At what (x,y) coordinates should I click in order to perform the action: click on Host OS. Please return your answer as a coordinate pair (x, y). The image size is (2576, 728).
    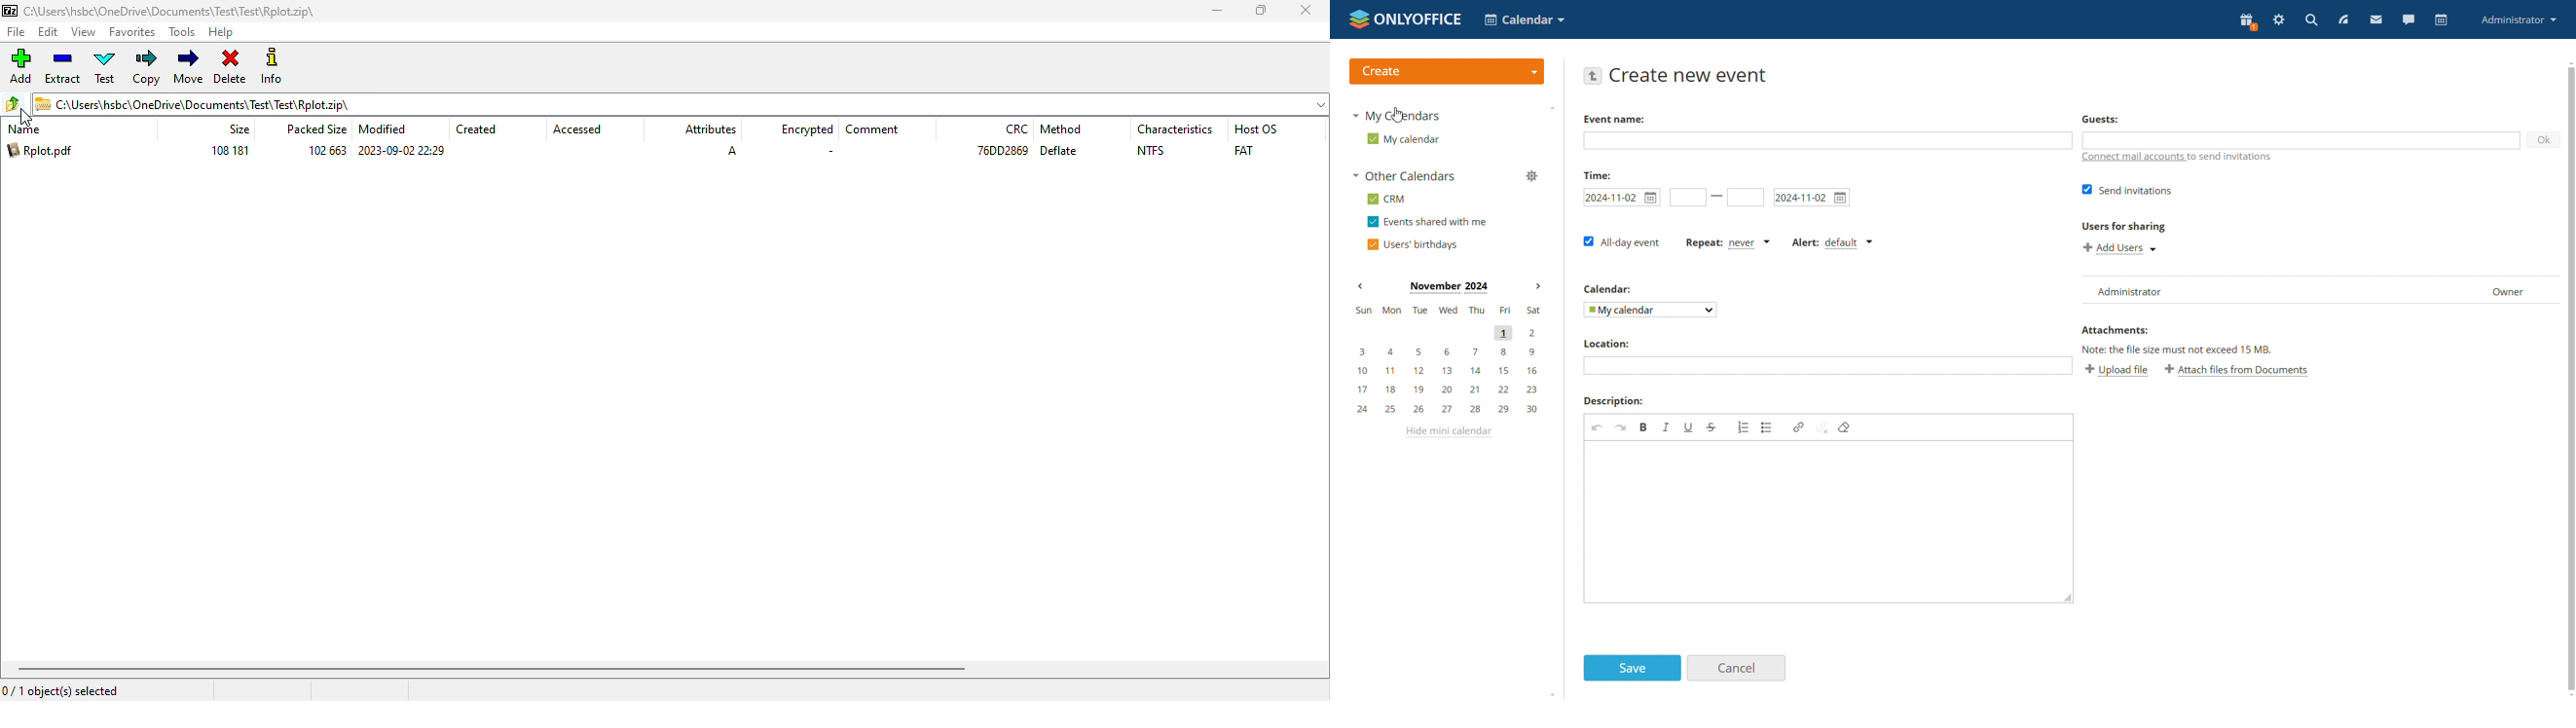
    Looking at the image, I should click on (1254, 129).